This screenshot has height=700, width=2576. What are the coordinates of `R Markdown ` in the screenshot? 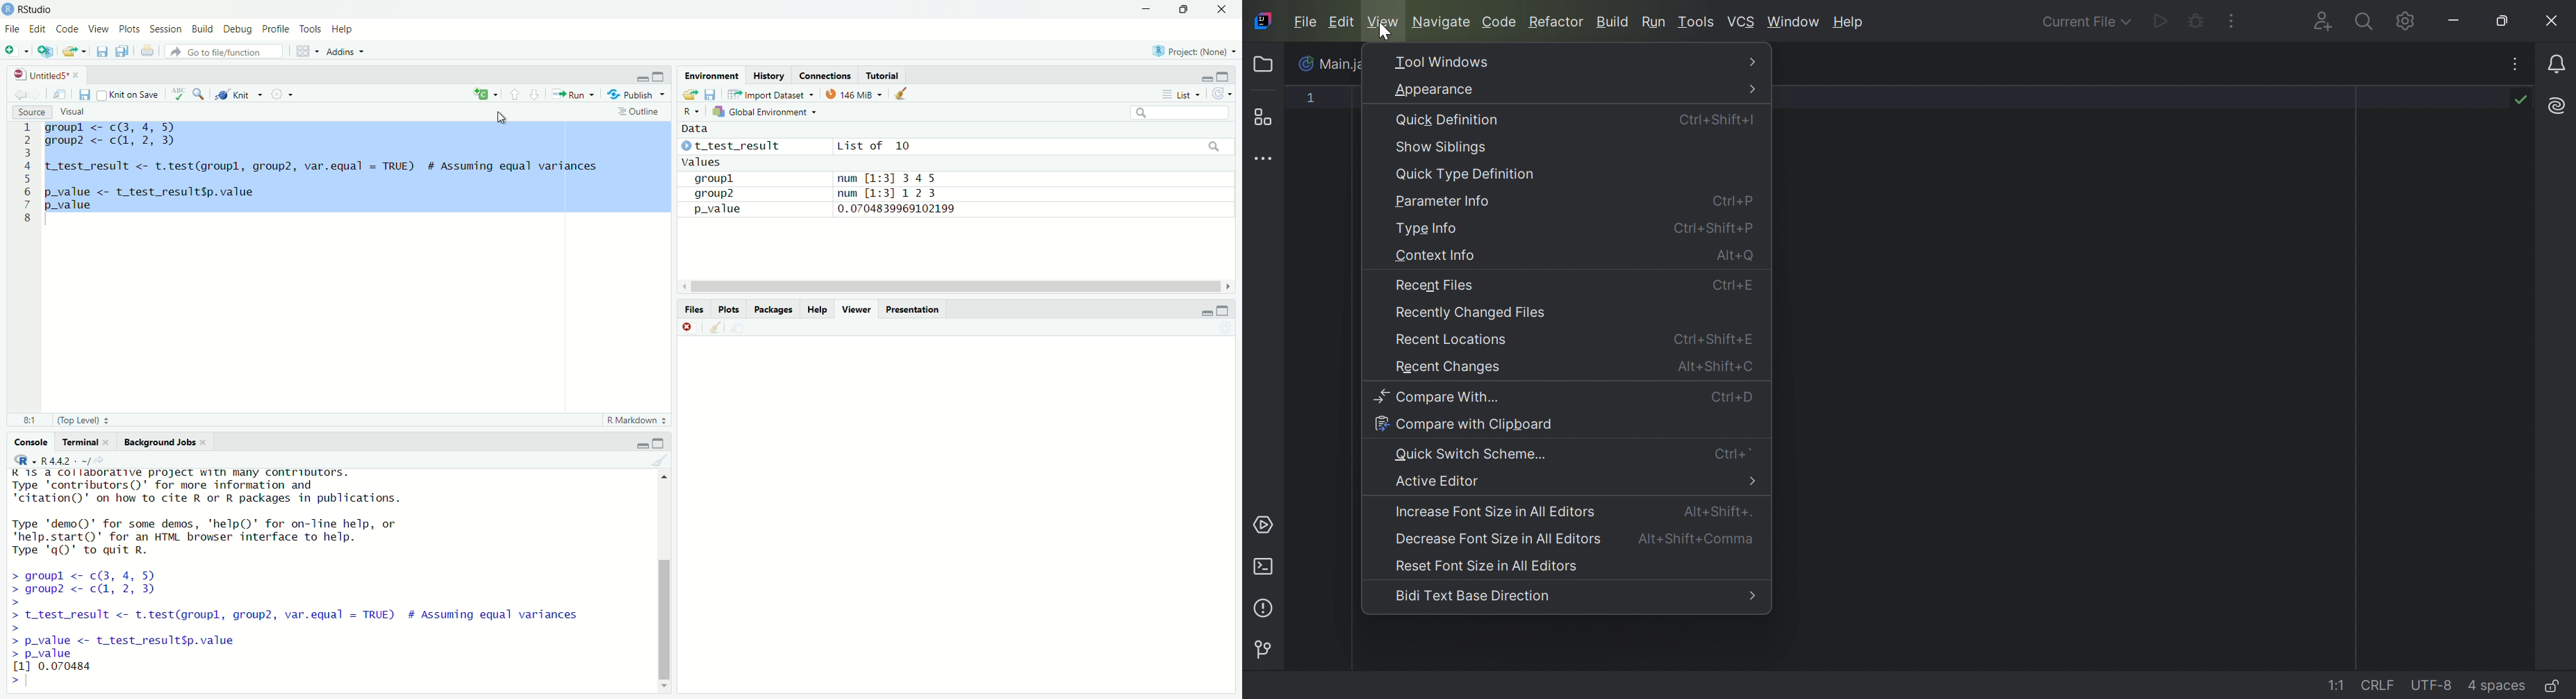 It's located at (636, 421).